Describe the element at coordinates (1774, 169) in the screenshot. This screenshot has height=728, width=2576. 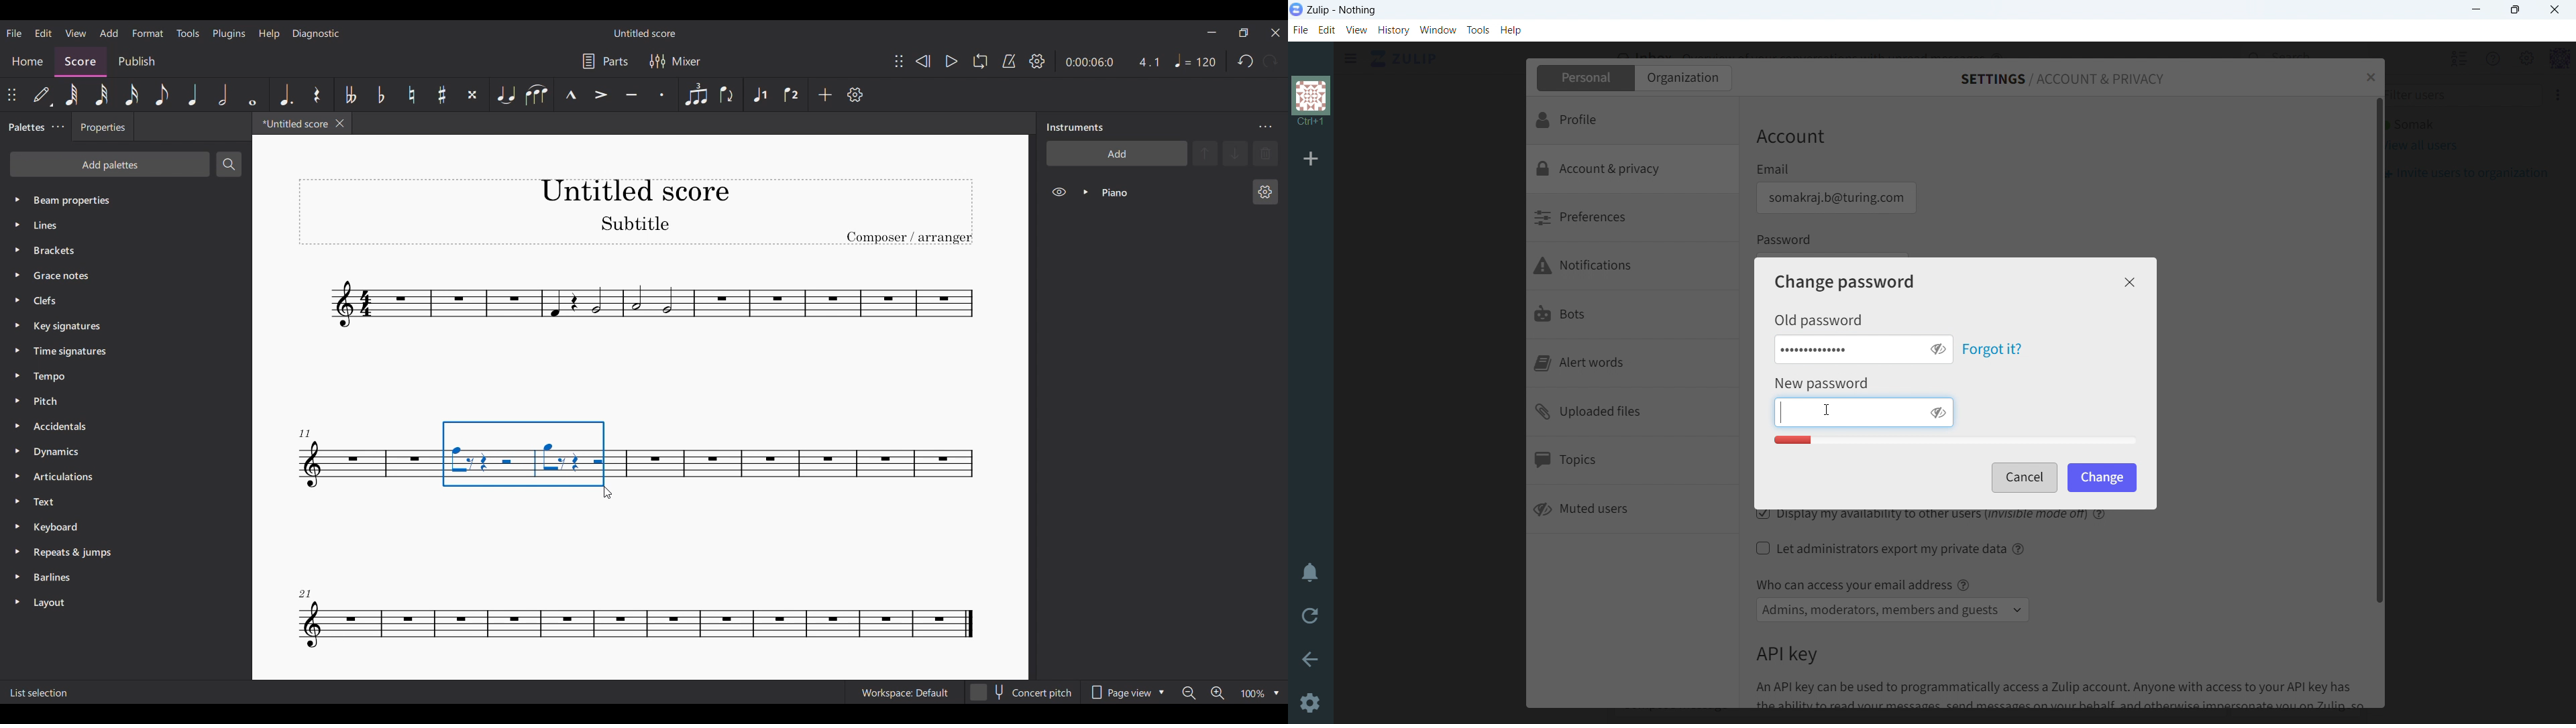
I see `Email` at that location.